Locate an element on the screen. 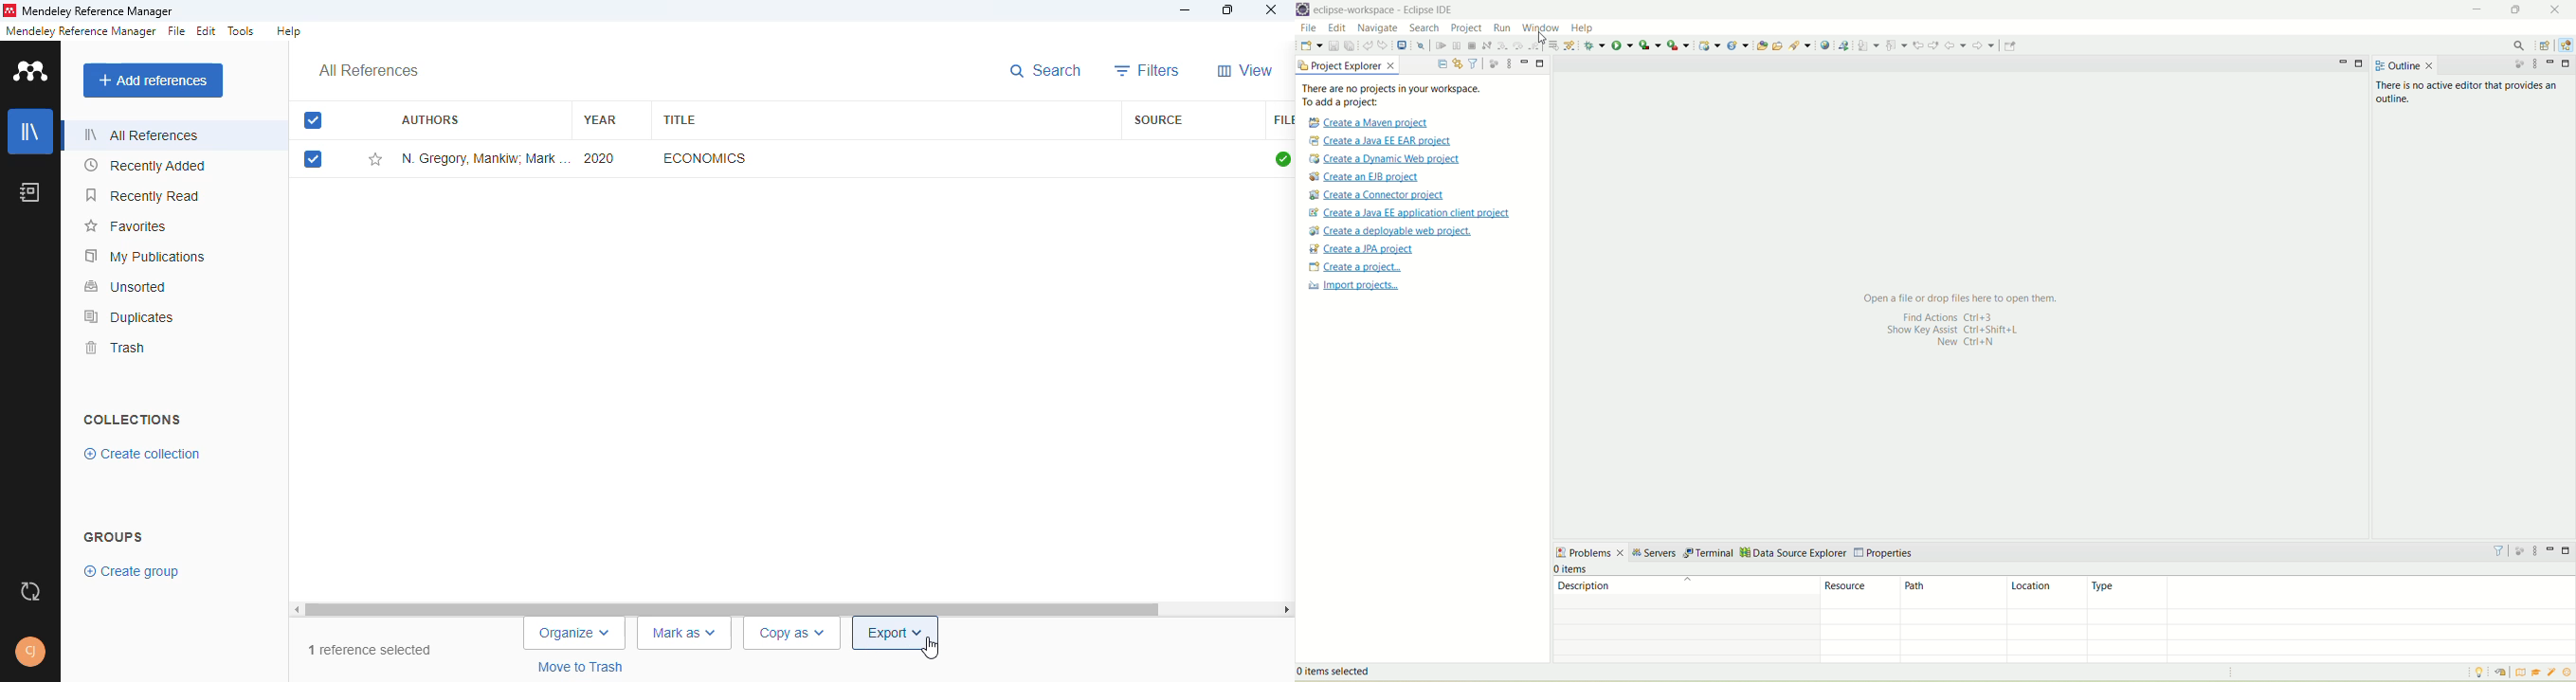  skip all breakpoints is located at coordinates (1420, 47).